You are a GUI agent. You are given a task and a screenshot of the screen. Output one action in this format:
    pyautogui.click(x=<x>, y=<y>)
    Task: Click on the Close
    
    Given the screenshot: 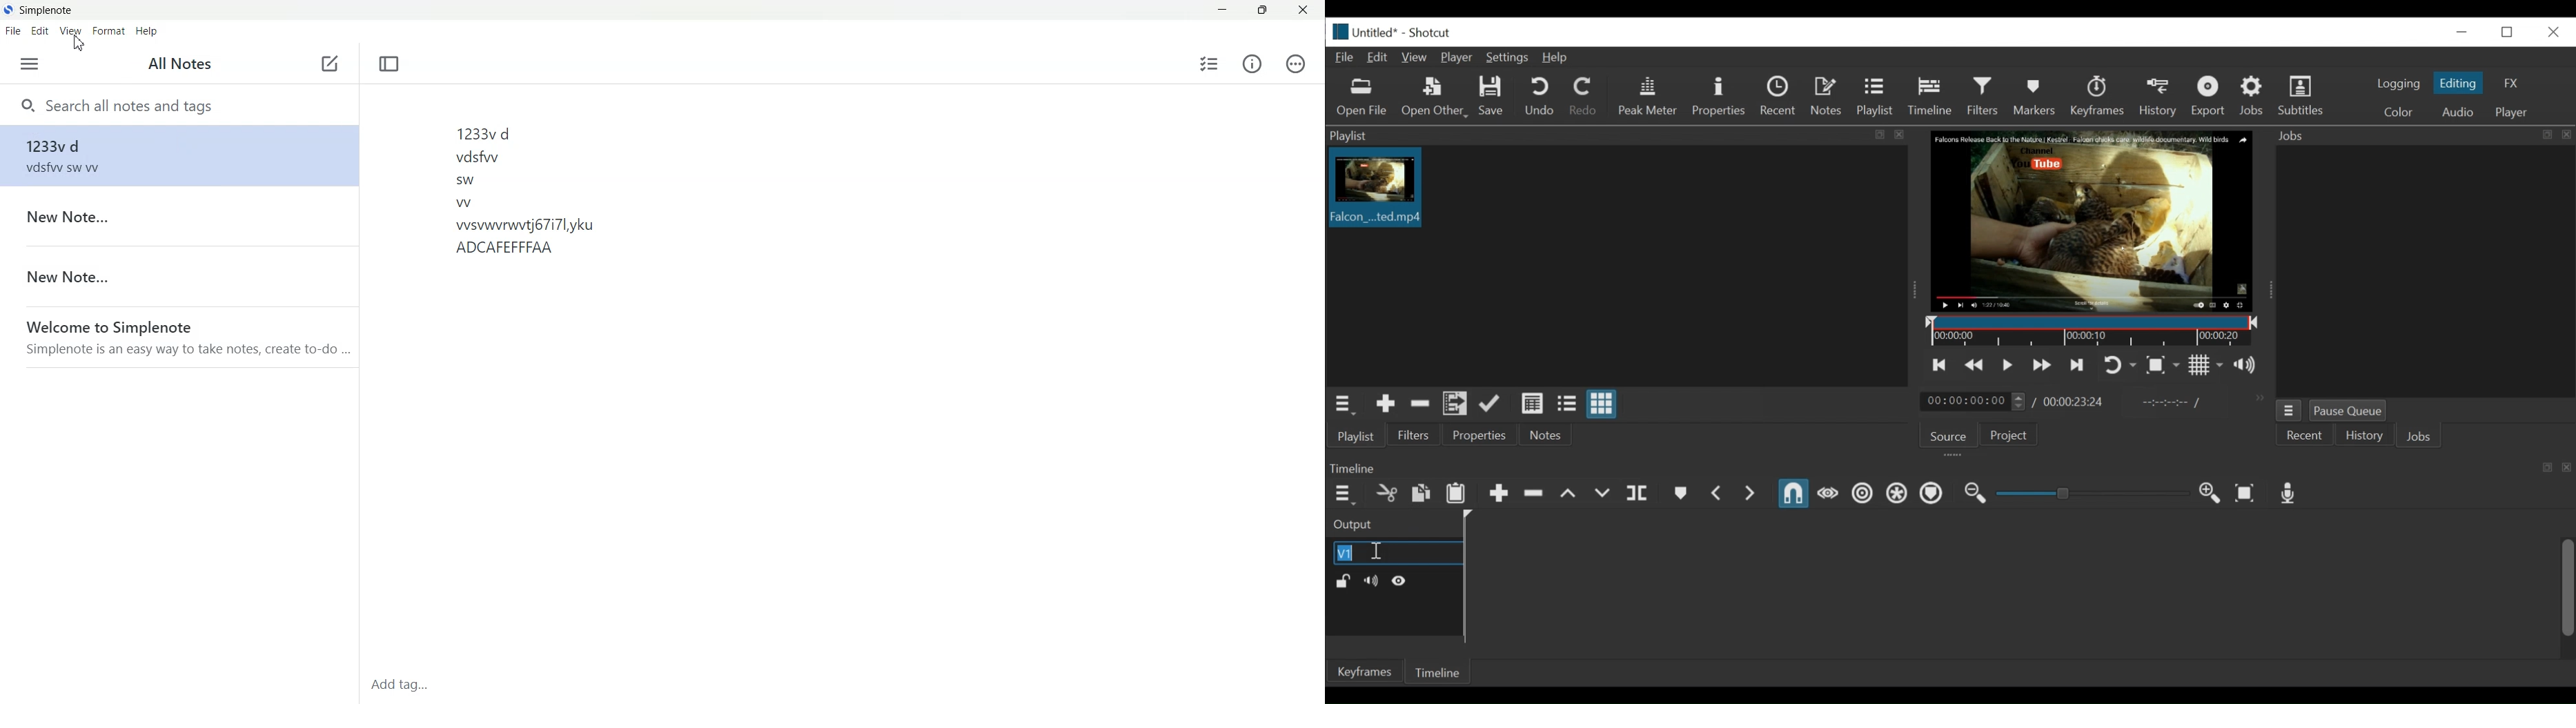 What is the action you would take?
    pyautogui.click(x=2552, y=32)
    